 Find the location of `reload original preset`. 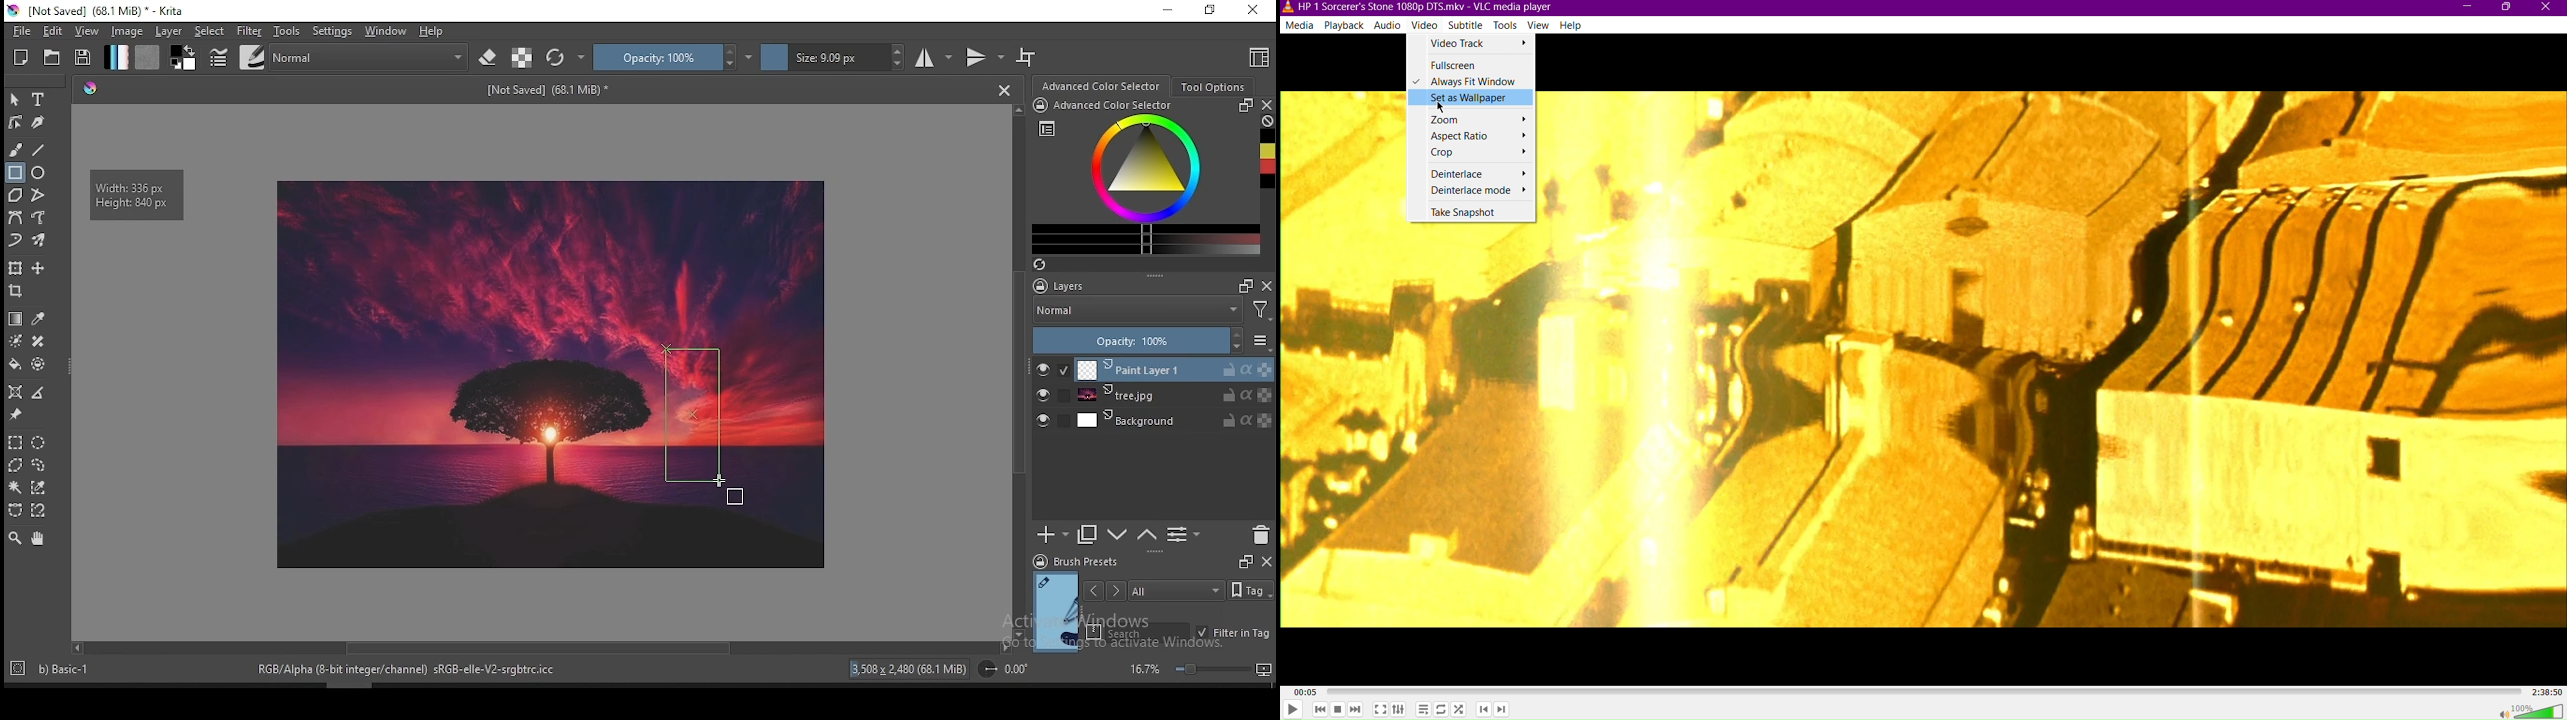

reload original preset is located at coordinates (566, 58).